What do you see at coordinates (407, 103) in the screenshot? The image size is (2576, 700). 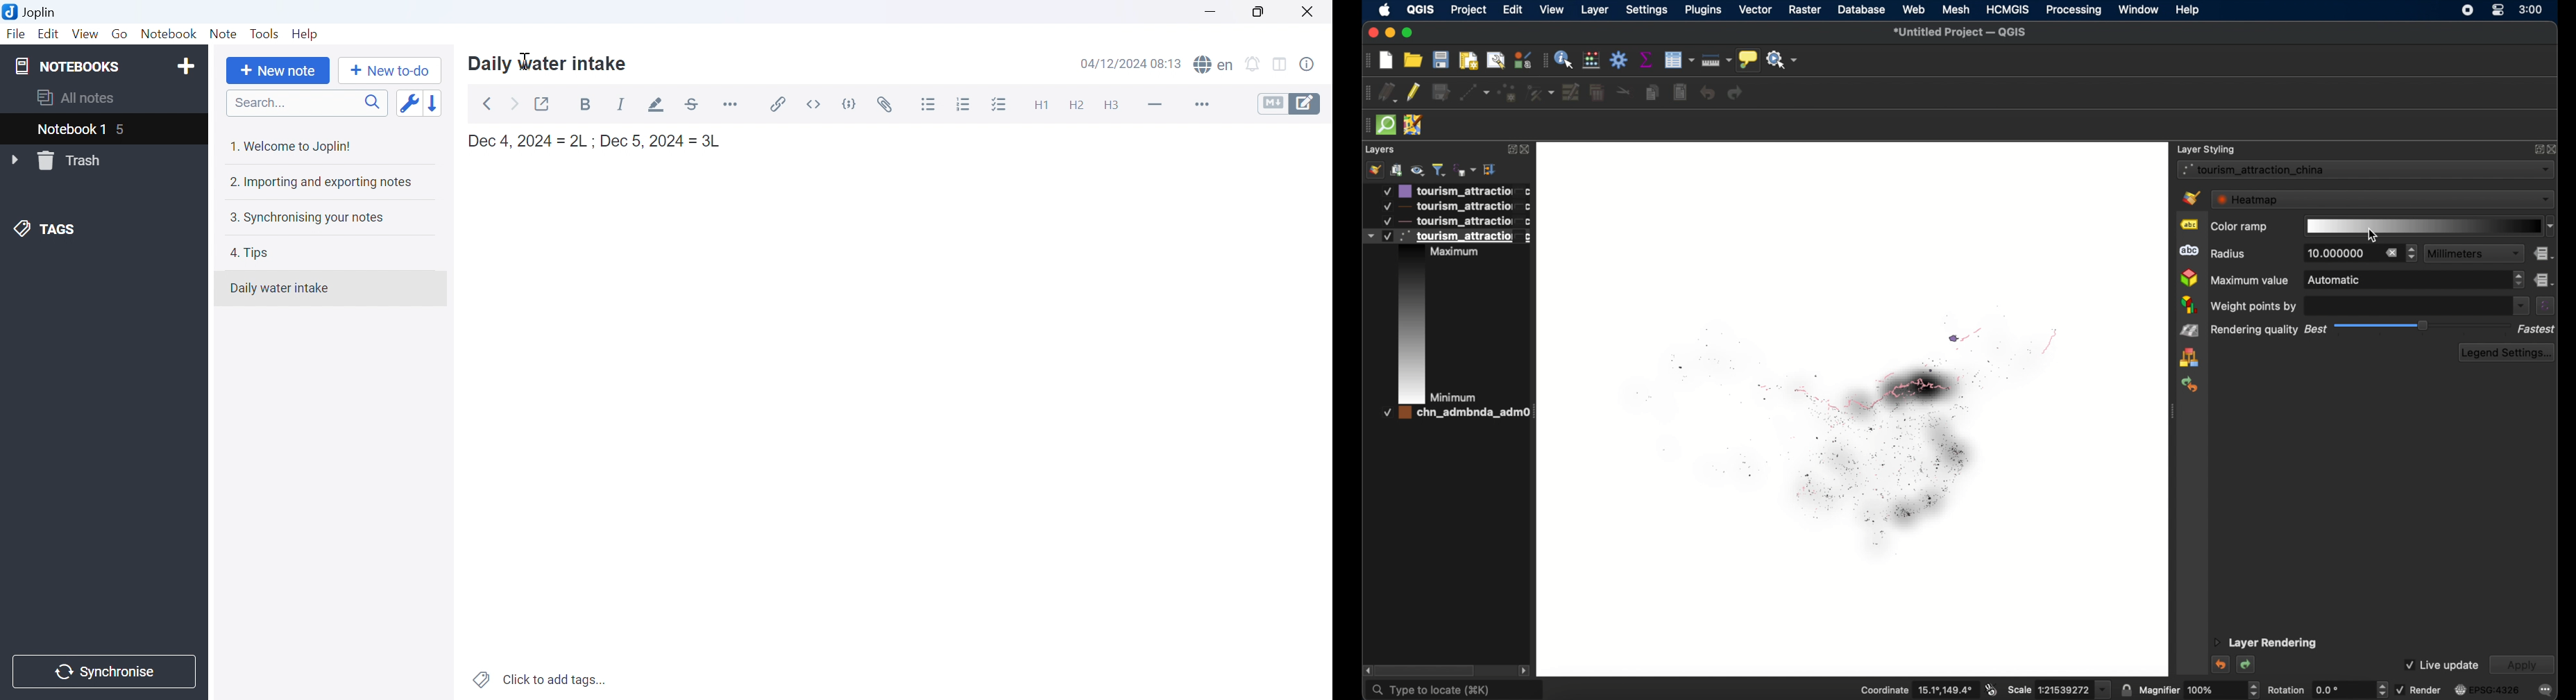 I see `Toggle sort order field` at bounding box center [407, 103].